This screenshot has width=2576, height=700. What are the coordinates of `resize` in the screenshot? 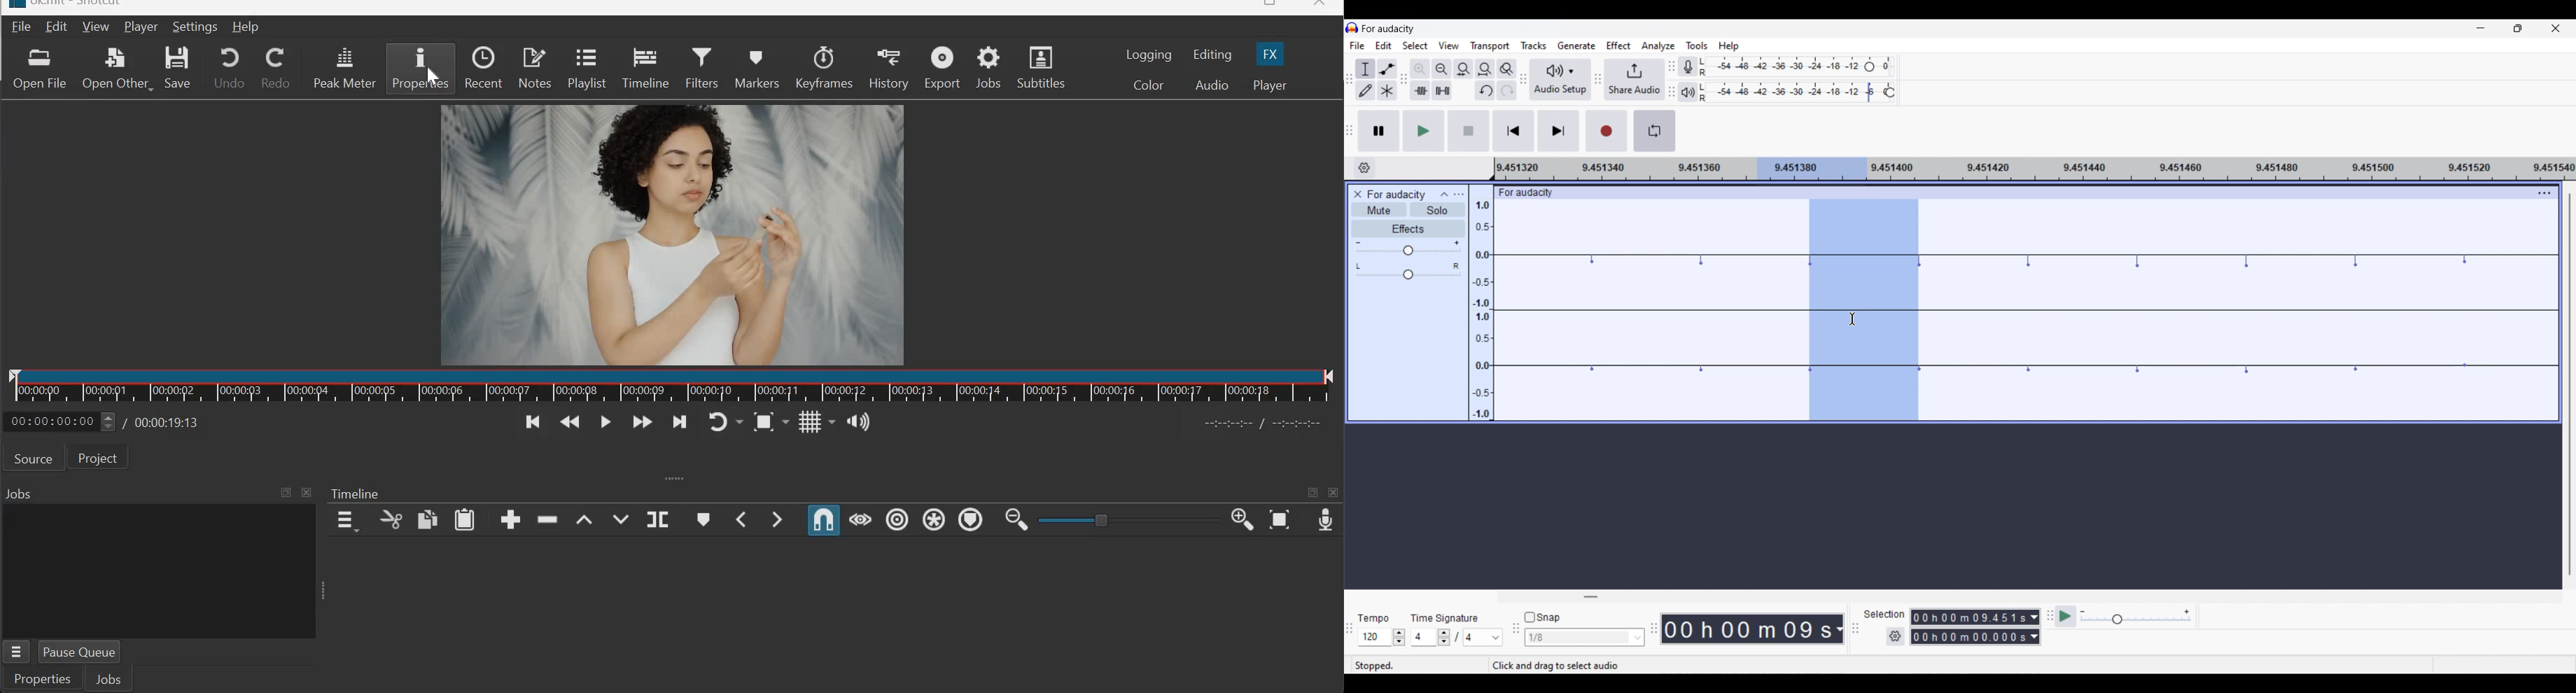 It's located at (1267, 5).